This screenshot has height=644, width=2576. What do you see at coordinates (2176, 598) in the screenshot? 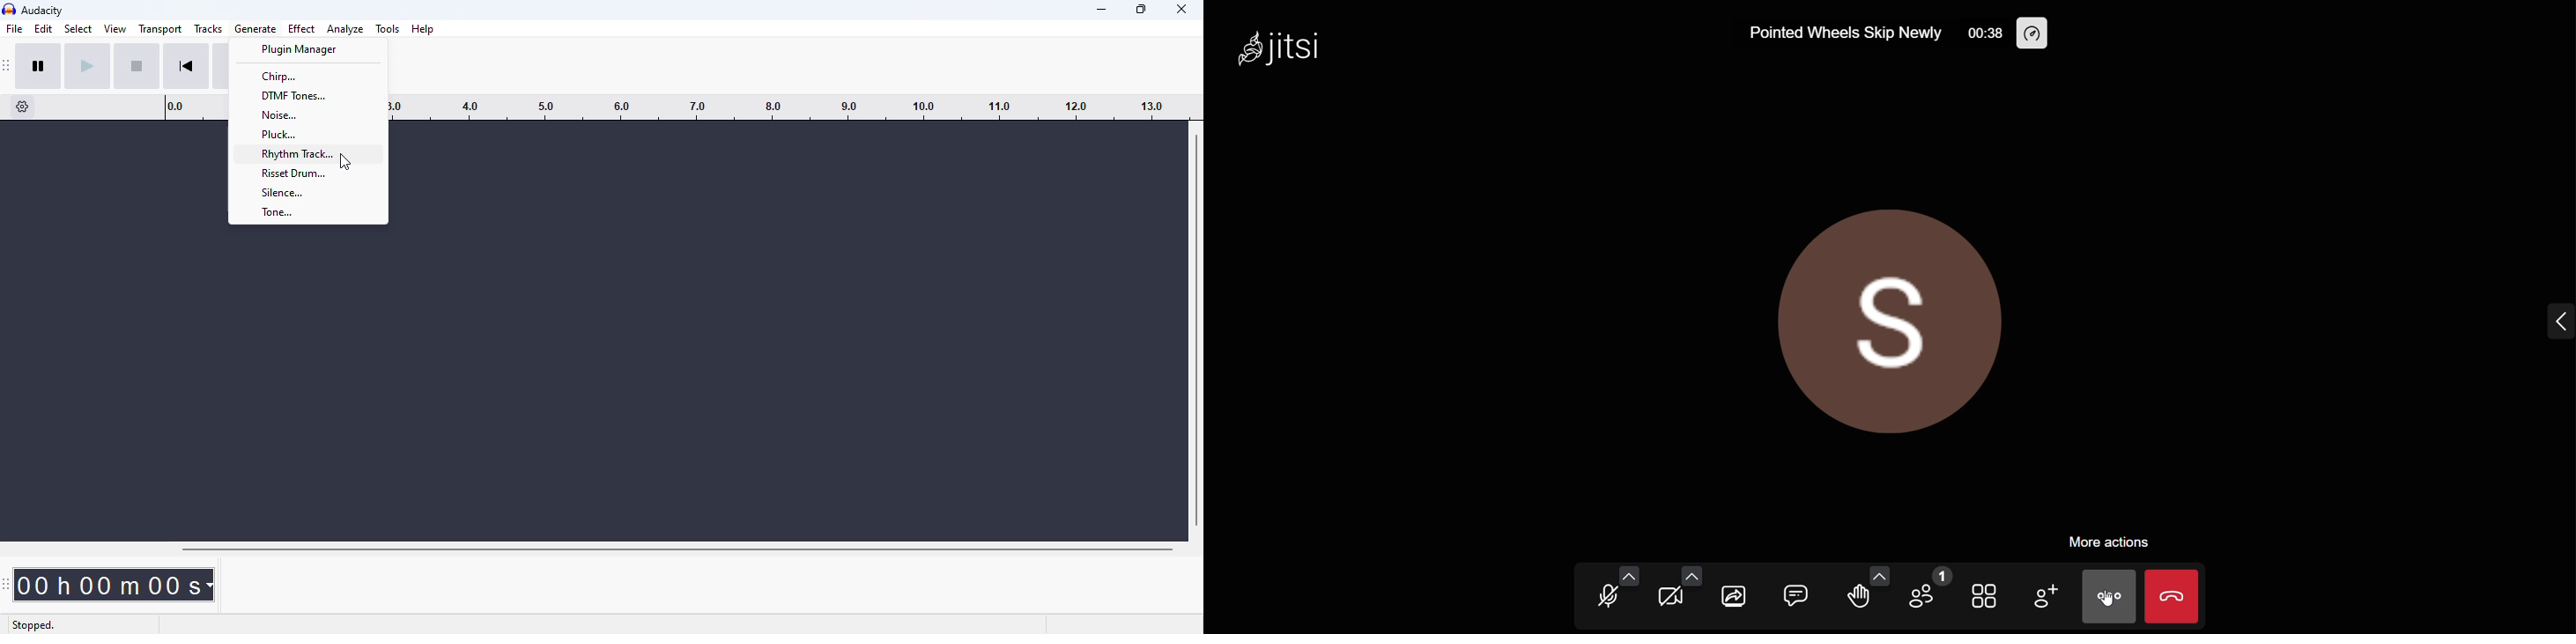
I see `end meeting` at bounding box center [2176, 598].